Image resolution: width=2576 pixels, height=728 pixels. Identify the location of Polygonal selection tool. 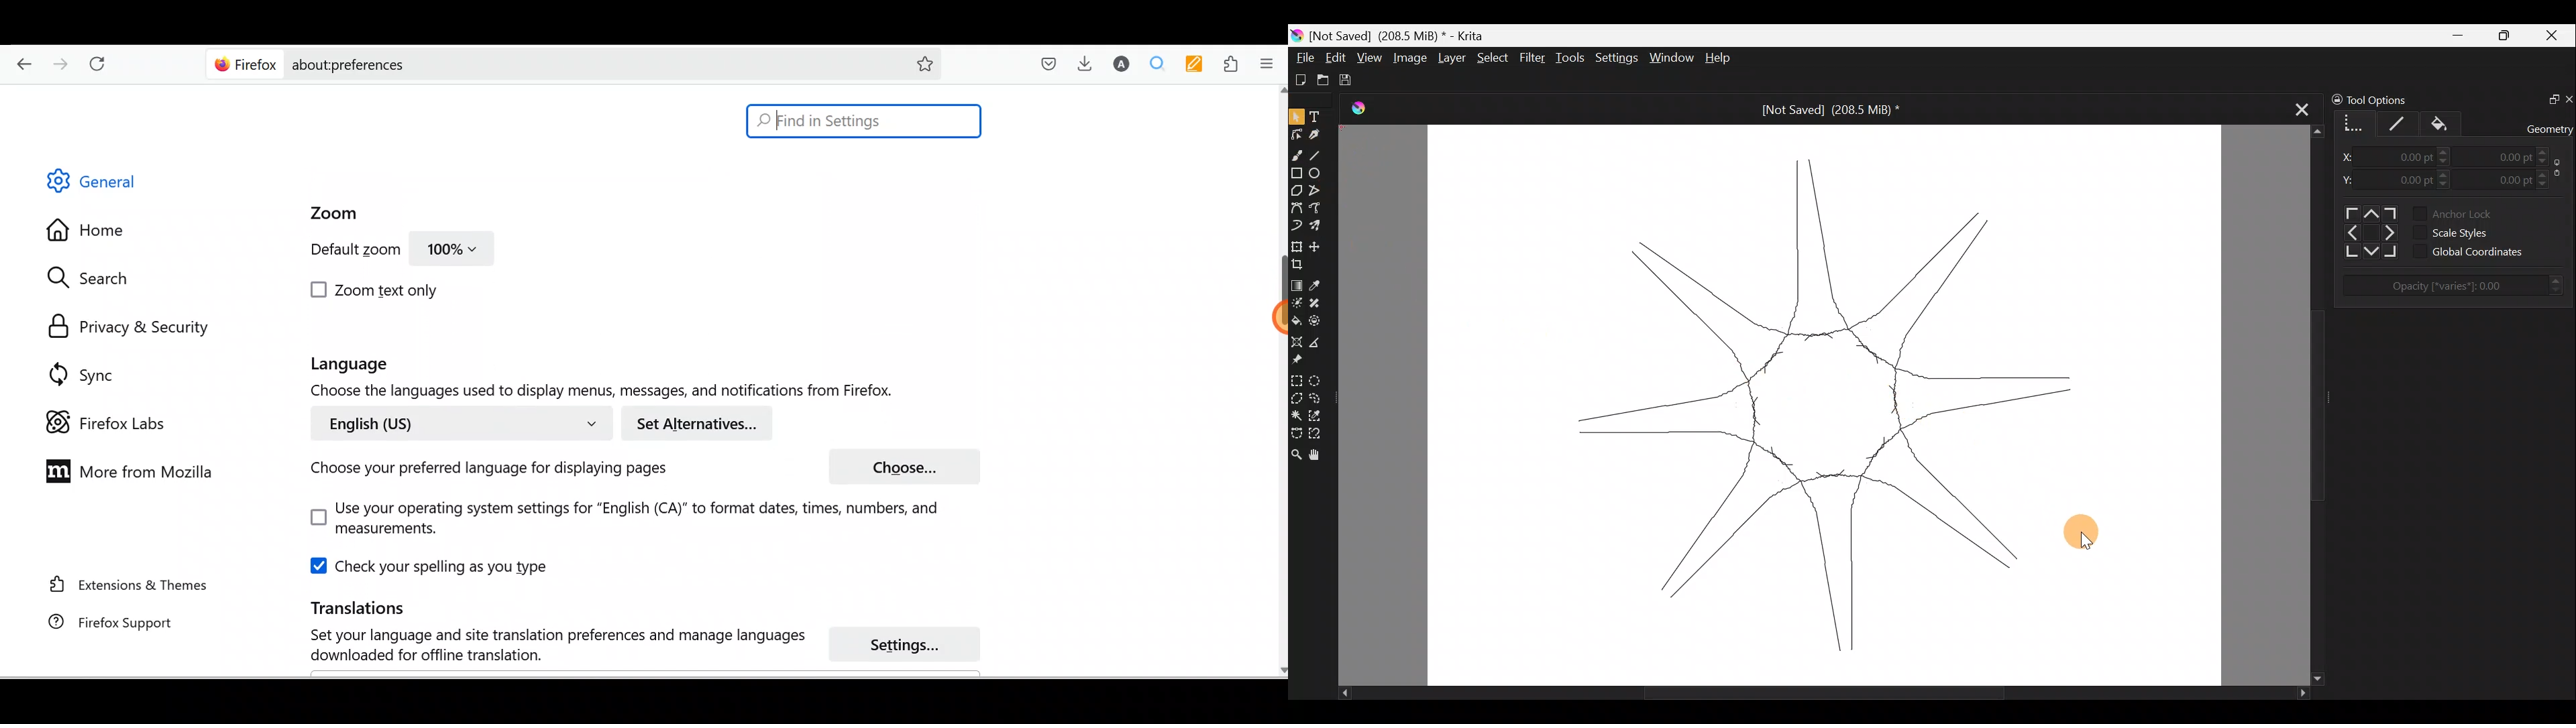
(1297, 398).